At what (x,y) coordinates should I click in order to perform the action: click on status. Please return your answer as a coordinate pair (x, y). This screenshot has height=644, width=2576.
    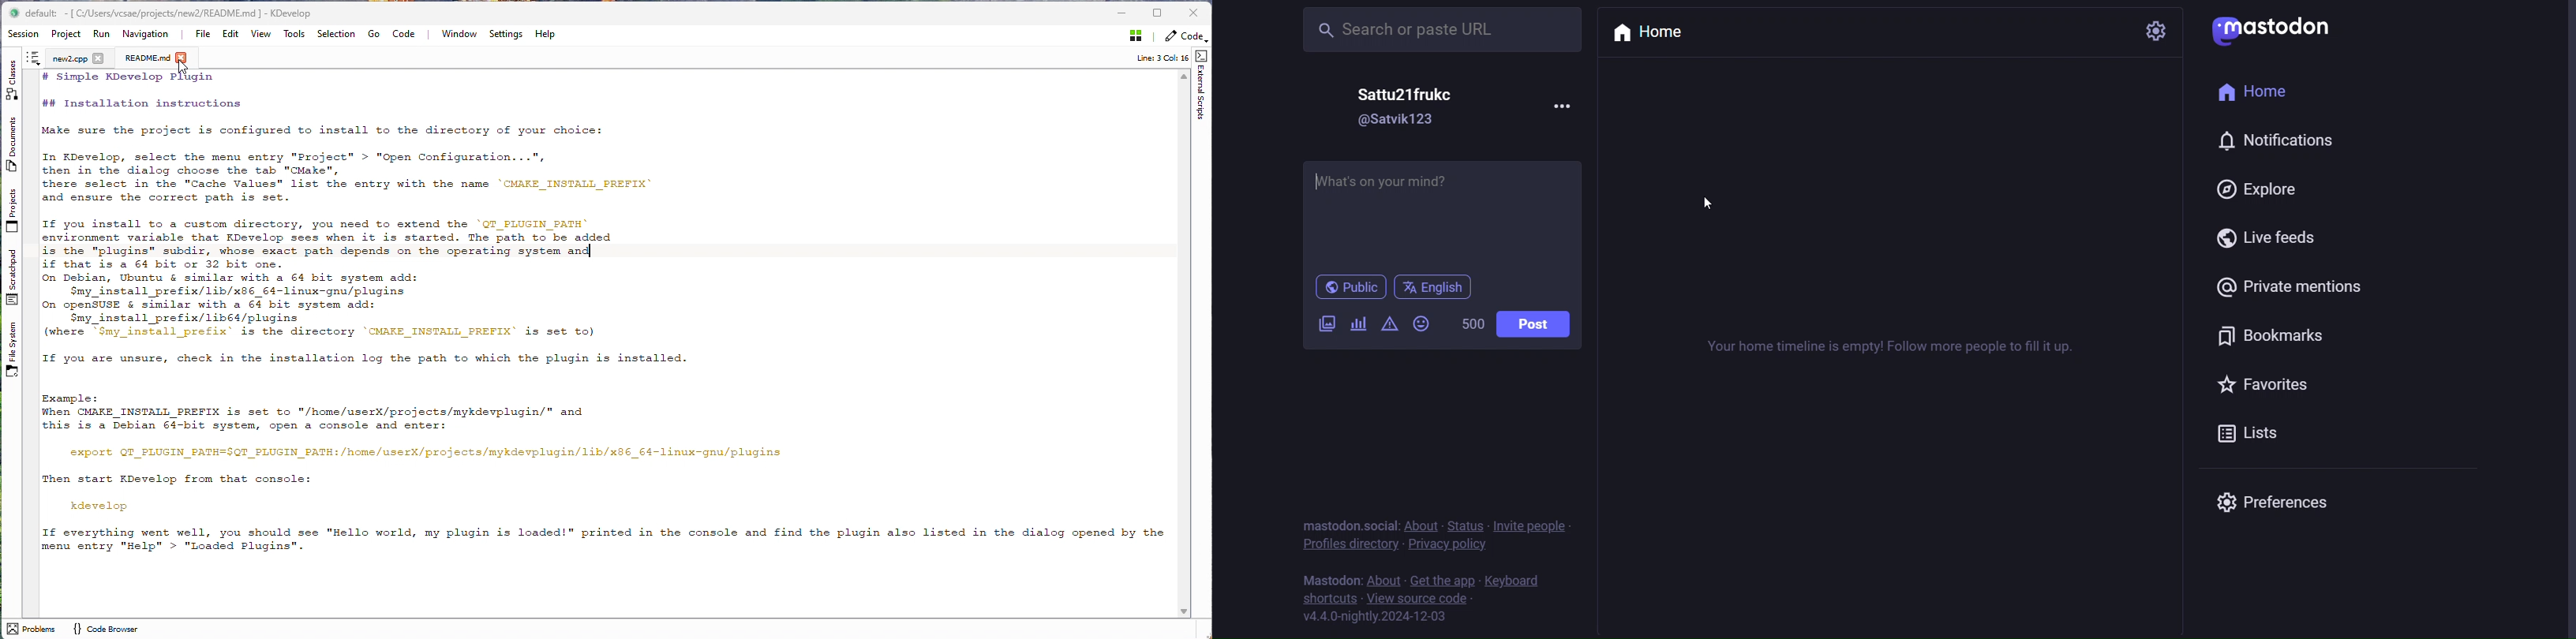
    Looking at the image, I should click on (1467, 526).